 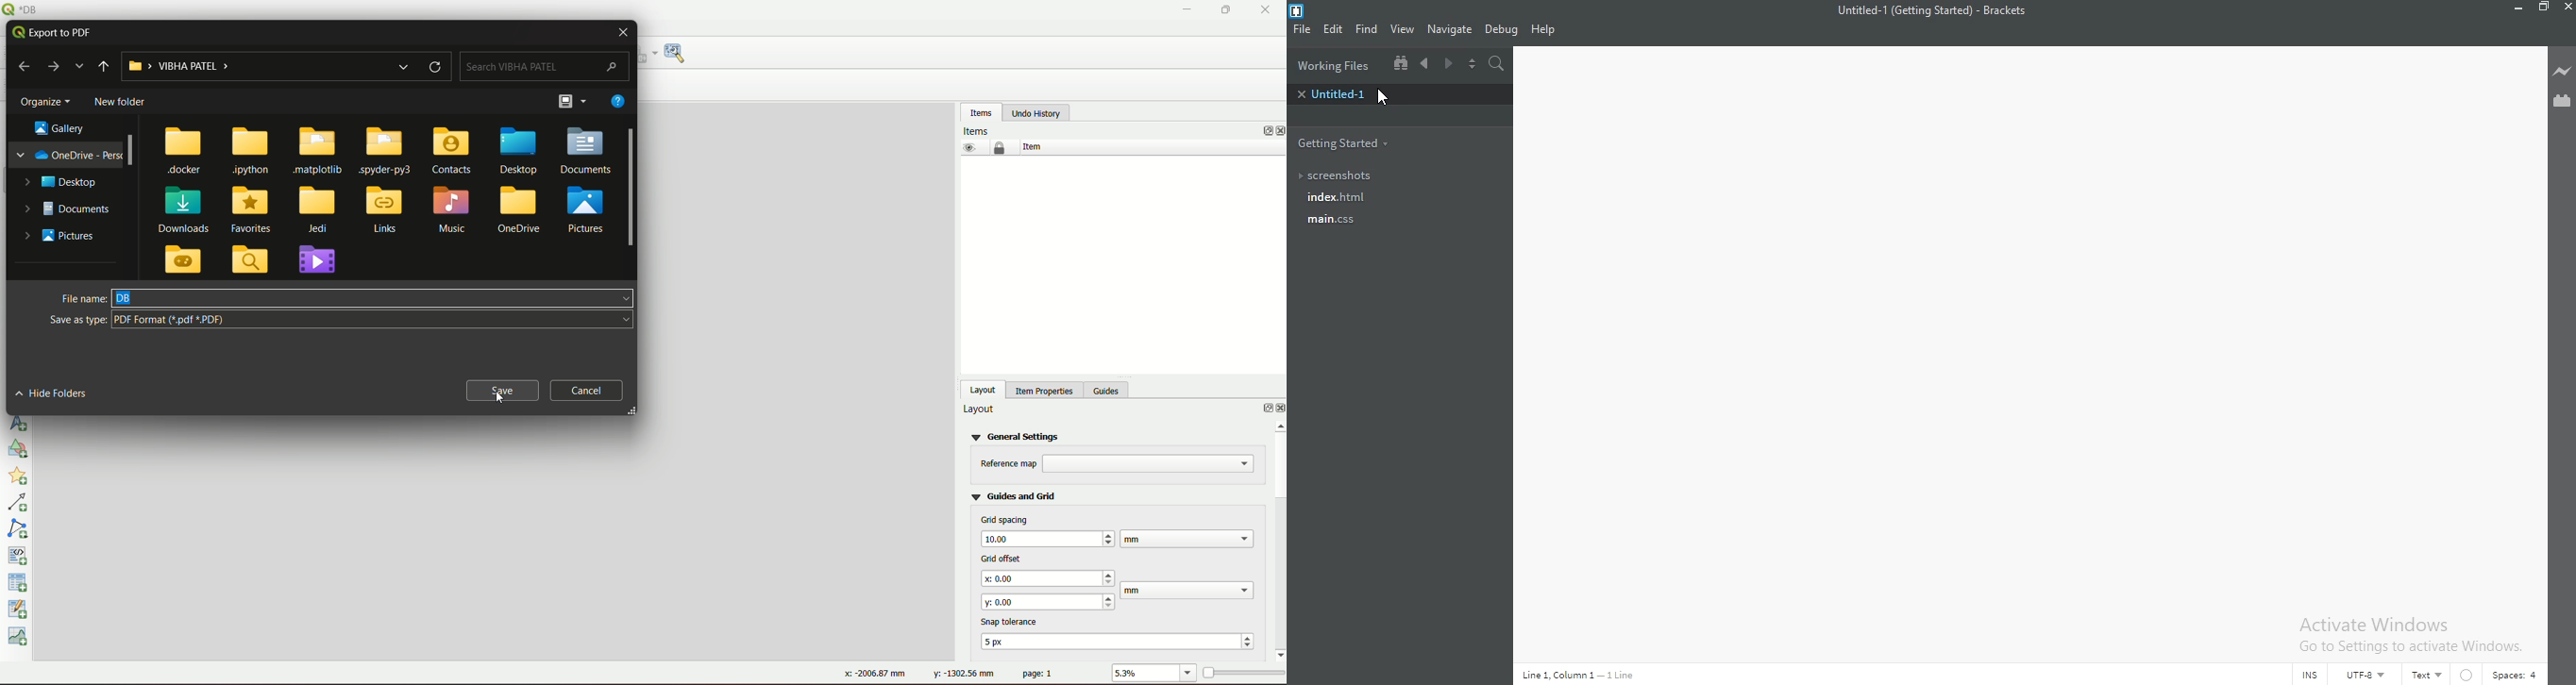 What do you see at coordinates (502, 398) in the screenshot?
I see `Cursor` at bounding box center [502, 398].